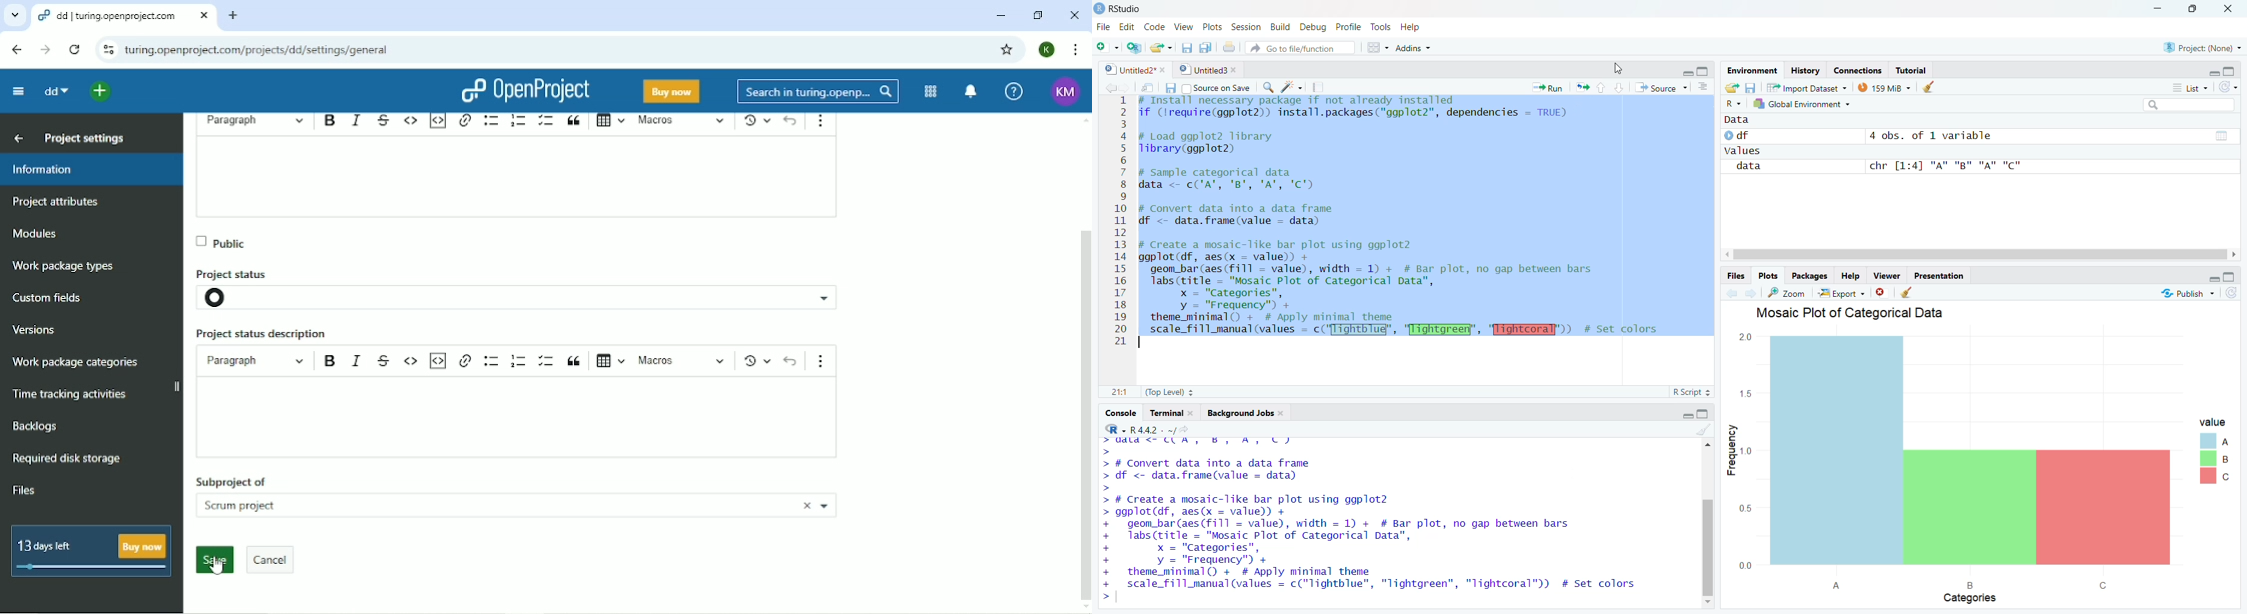  I want to click on Save all open files, so click(1206, 48).